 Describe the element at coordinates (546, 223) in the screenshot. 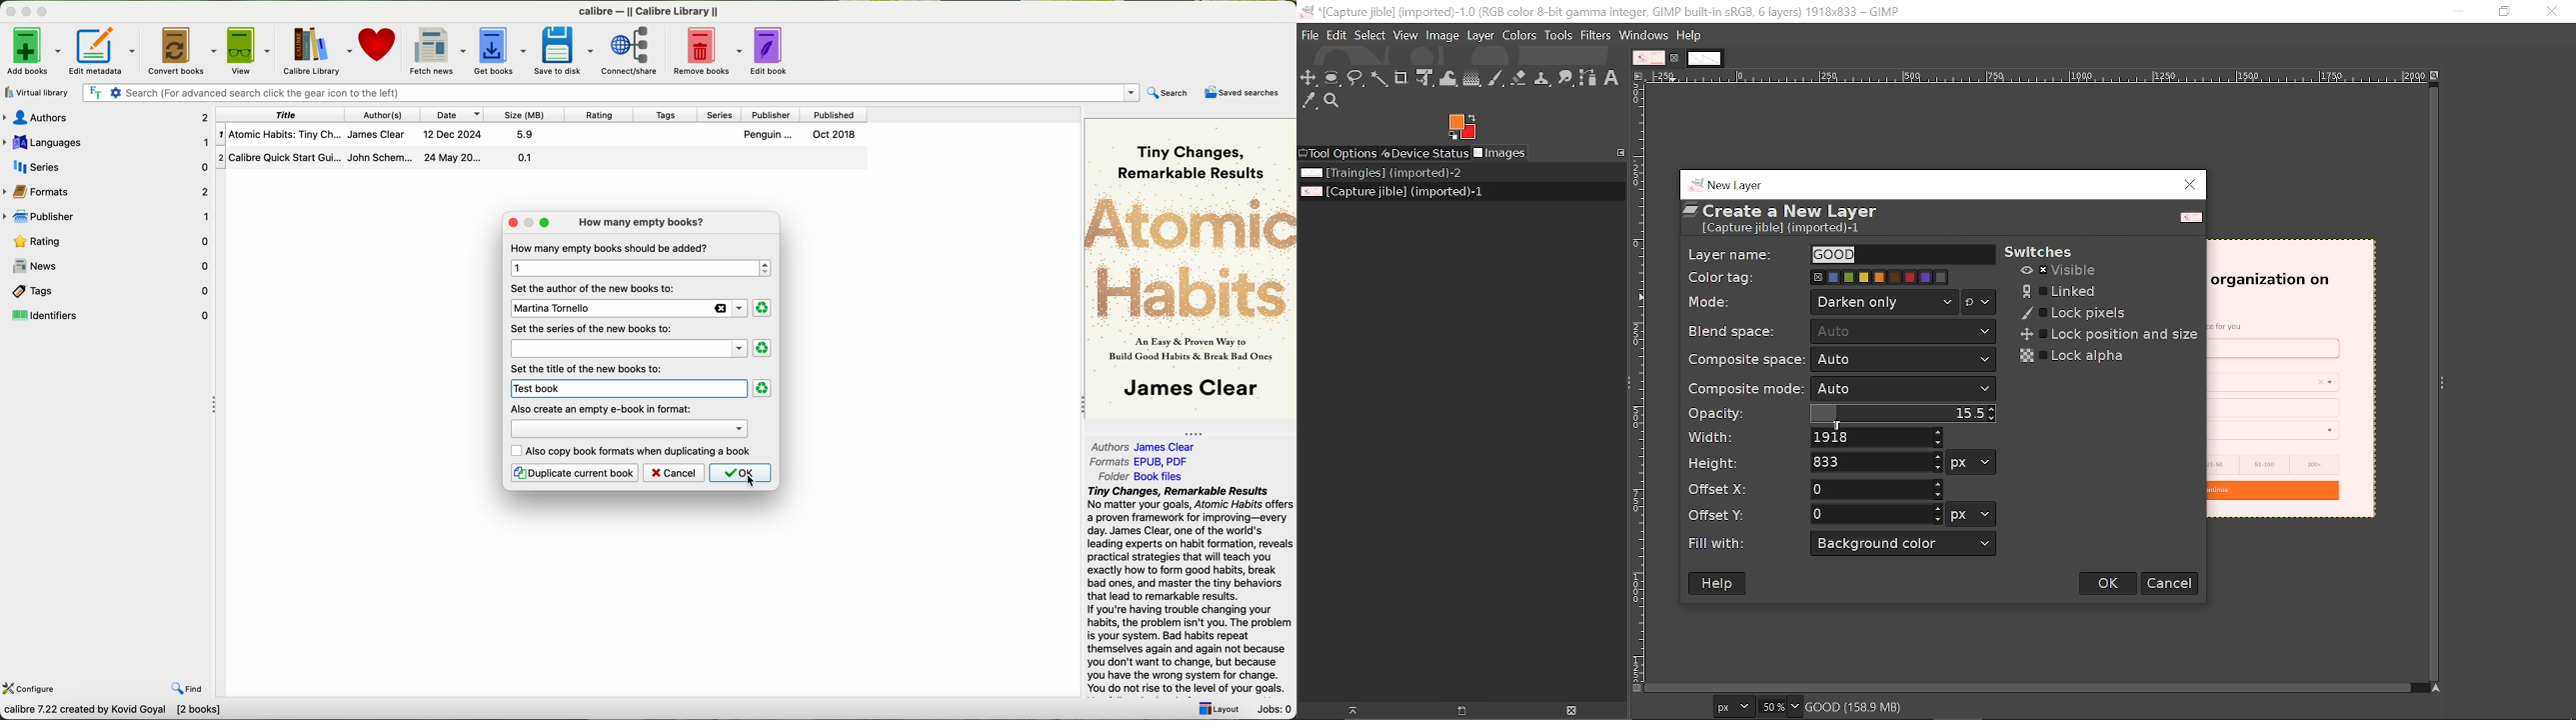

I see `maximize` at that location.